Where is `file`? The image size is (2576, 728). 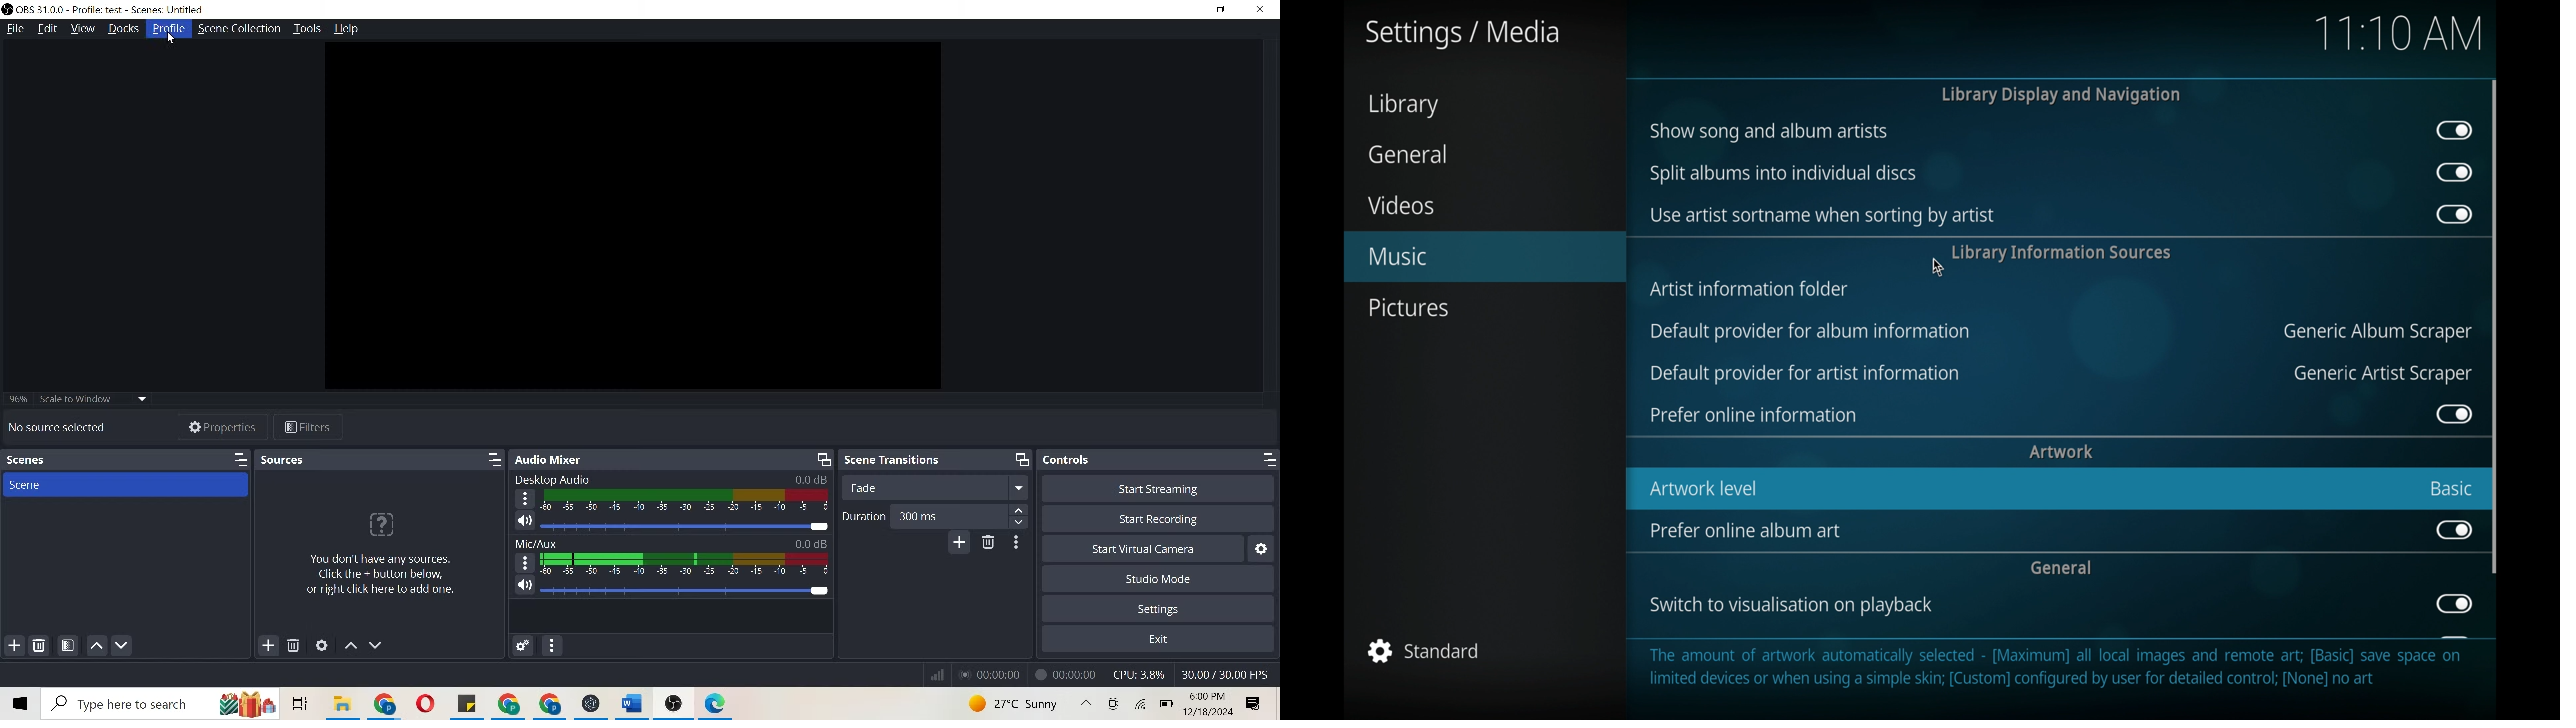
file is located at coordinates (470, 705).